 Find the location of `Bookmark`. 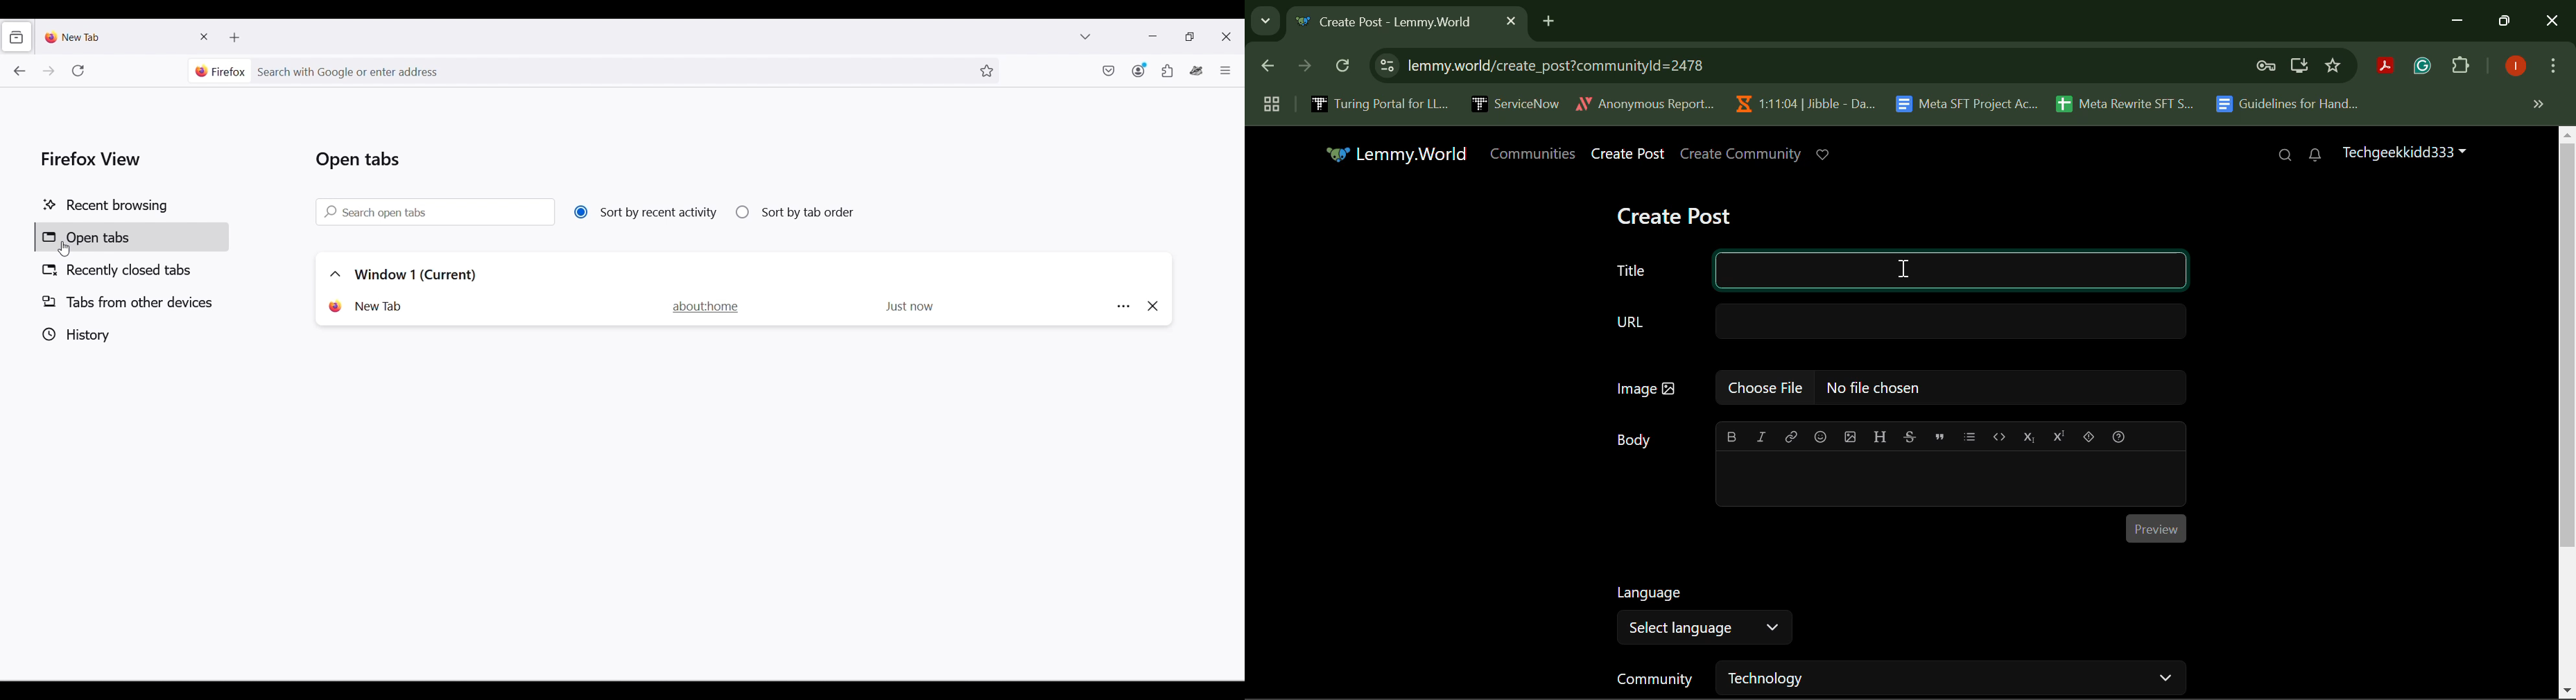

Bookmark is located at coordinates (2334, 66).